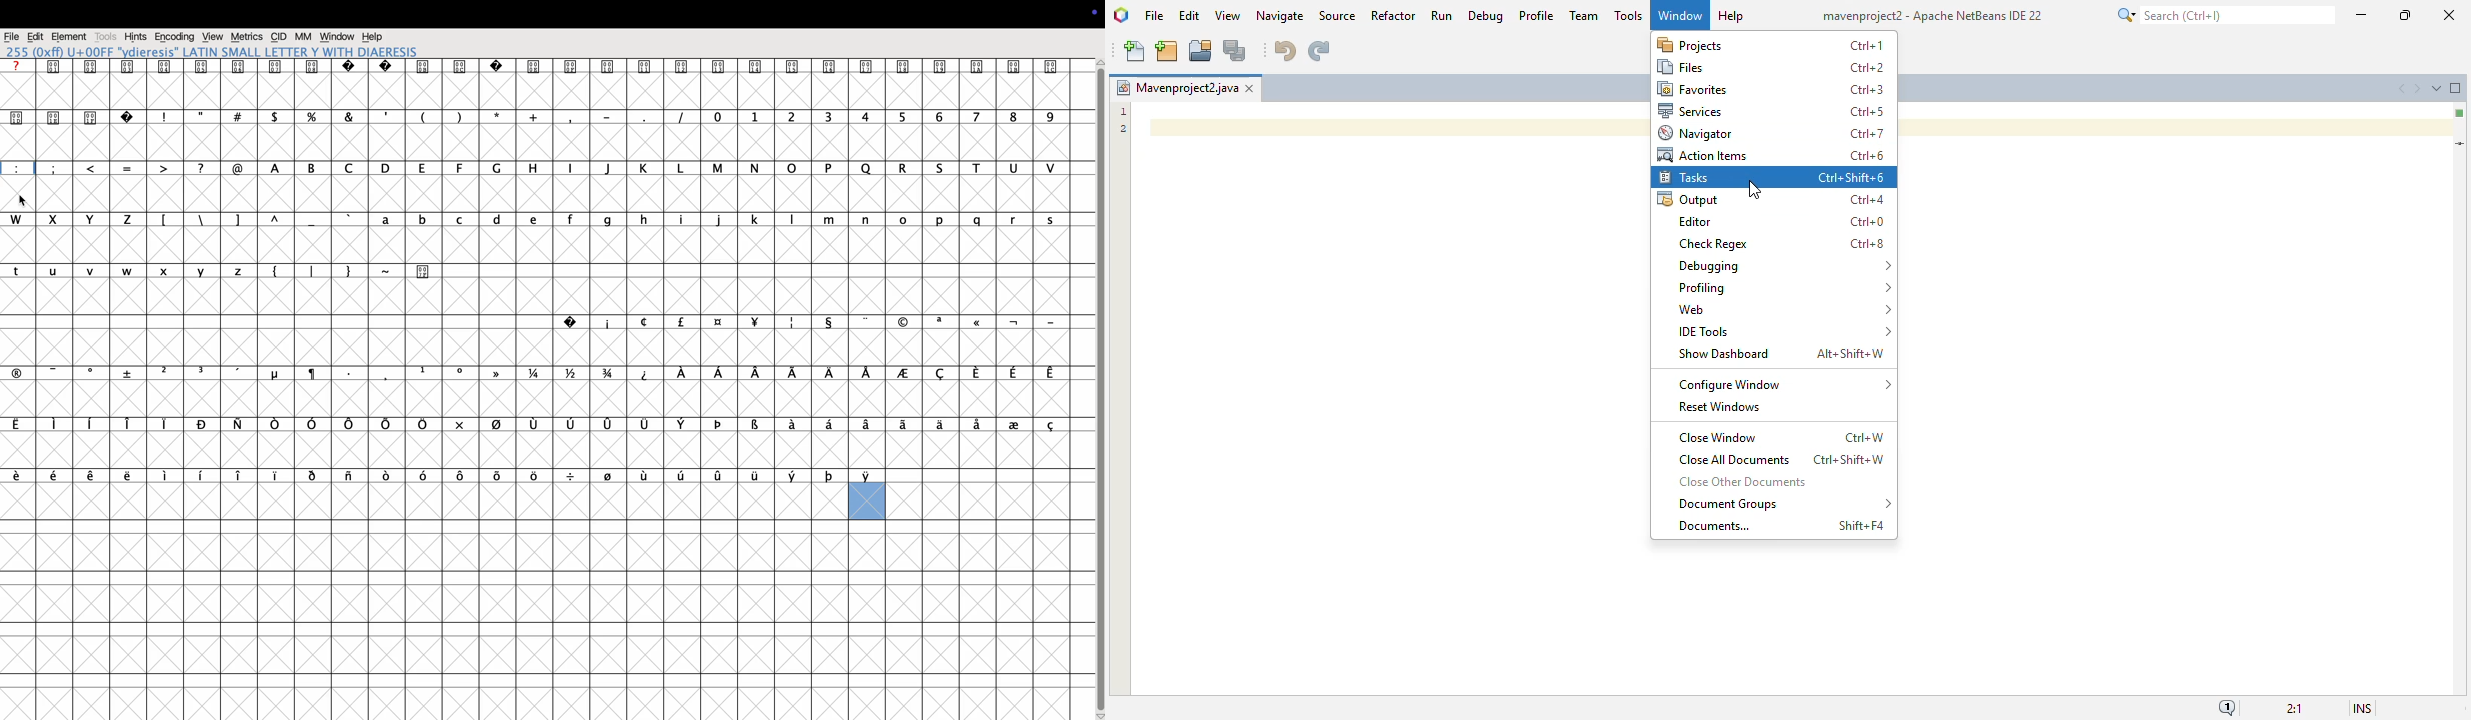 Image resolution: width=2492 pixels, height=728 pixels. Describe the element at coordinates (1441, 15) in the screenshot. I see `run` at that location.